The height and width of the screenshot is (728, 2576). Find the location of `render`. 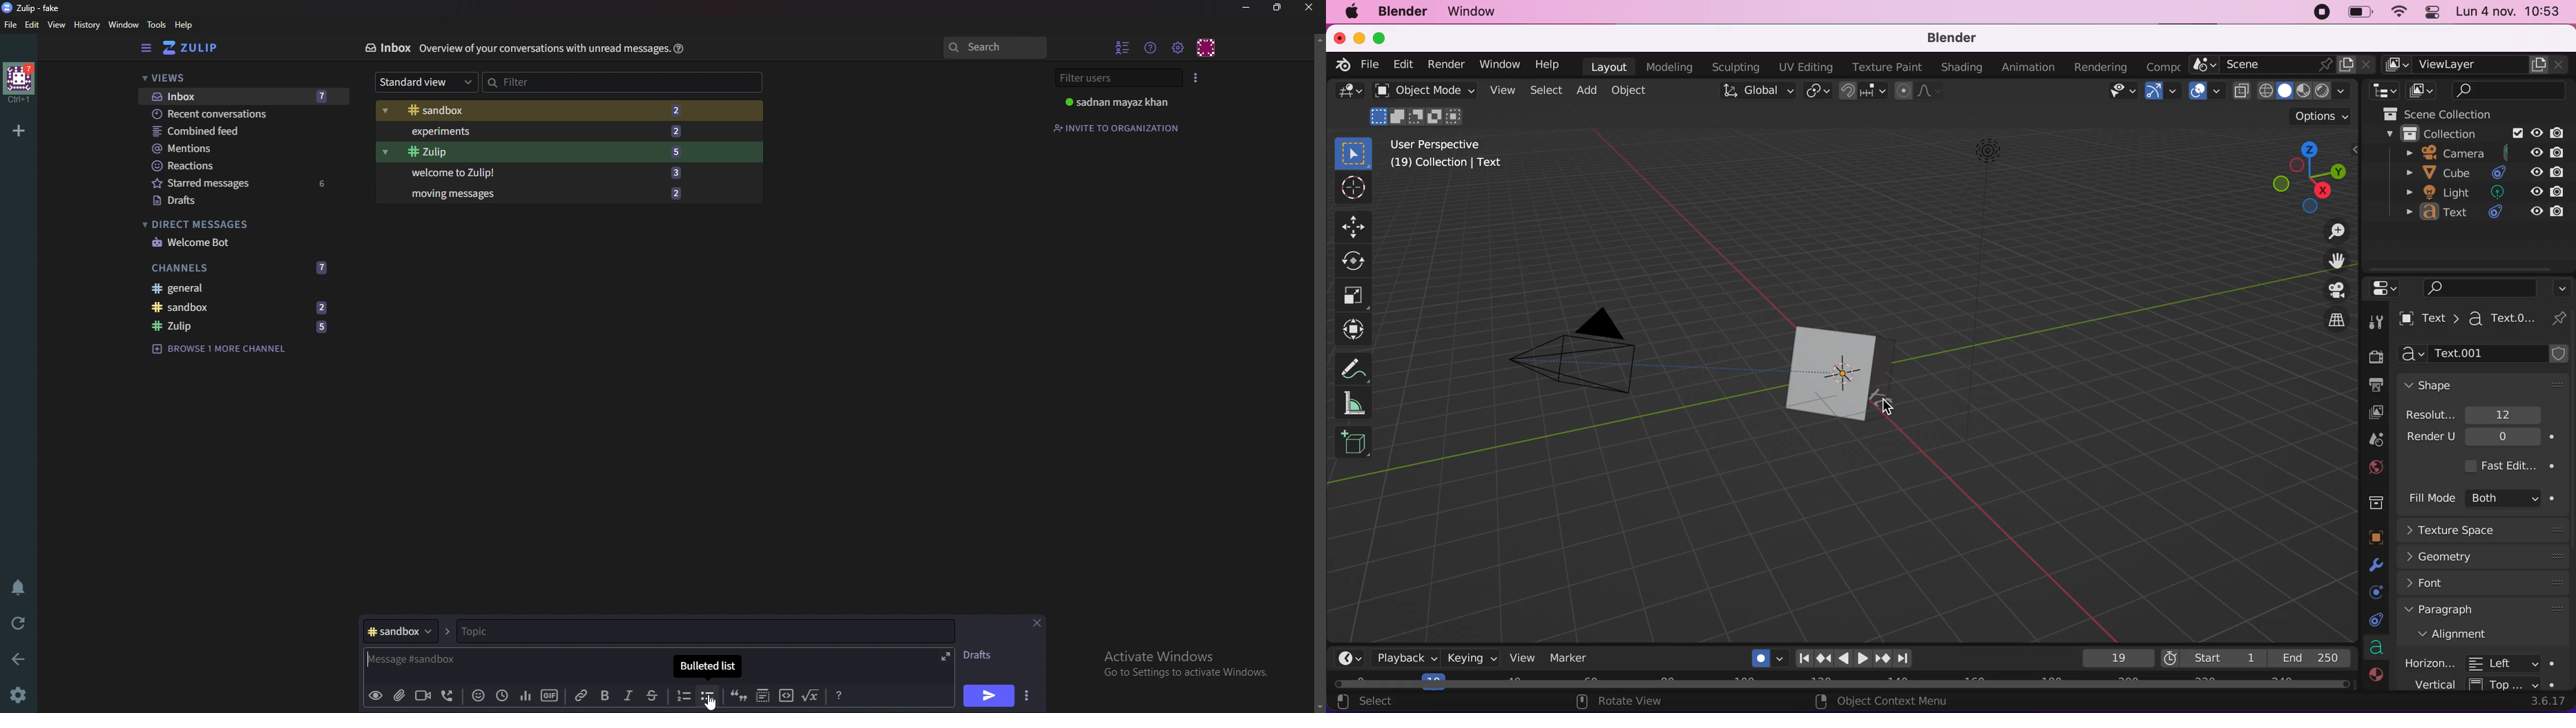

render is located at coordinates (2372, 352).